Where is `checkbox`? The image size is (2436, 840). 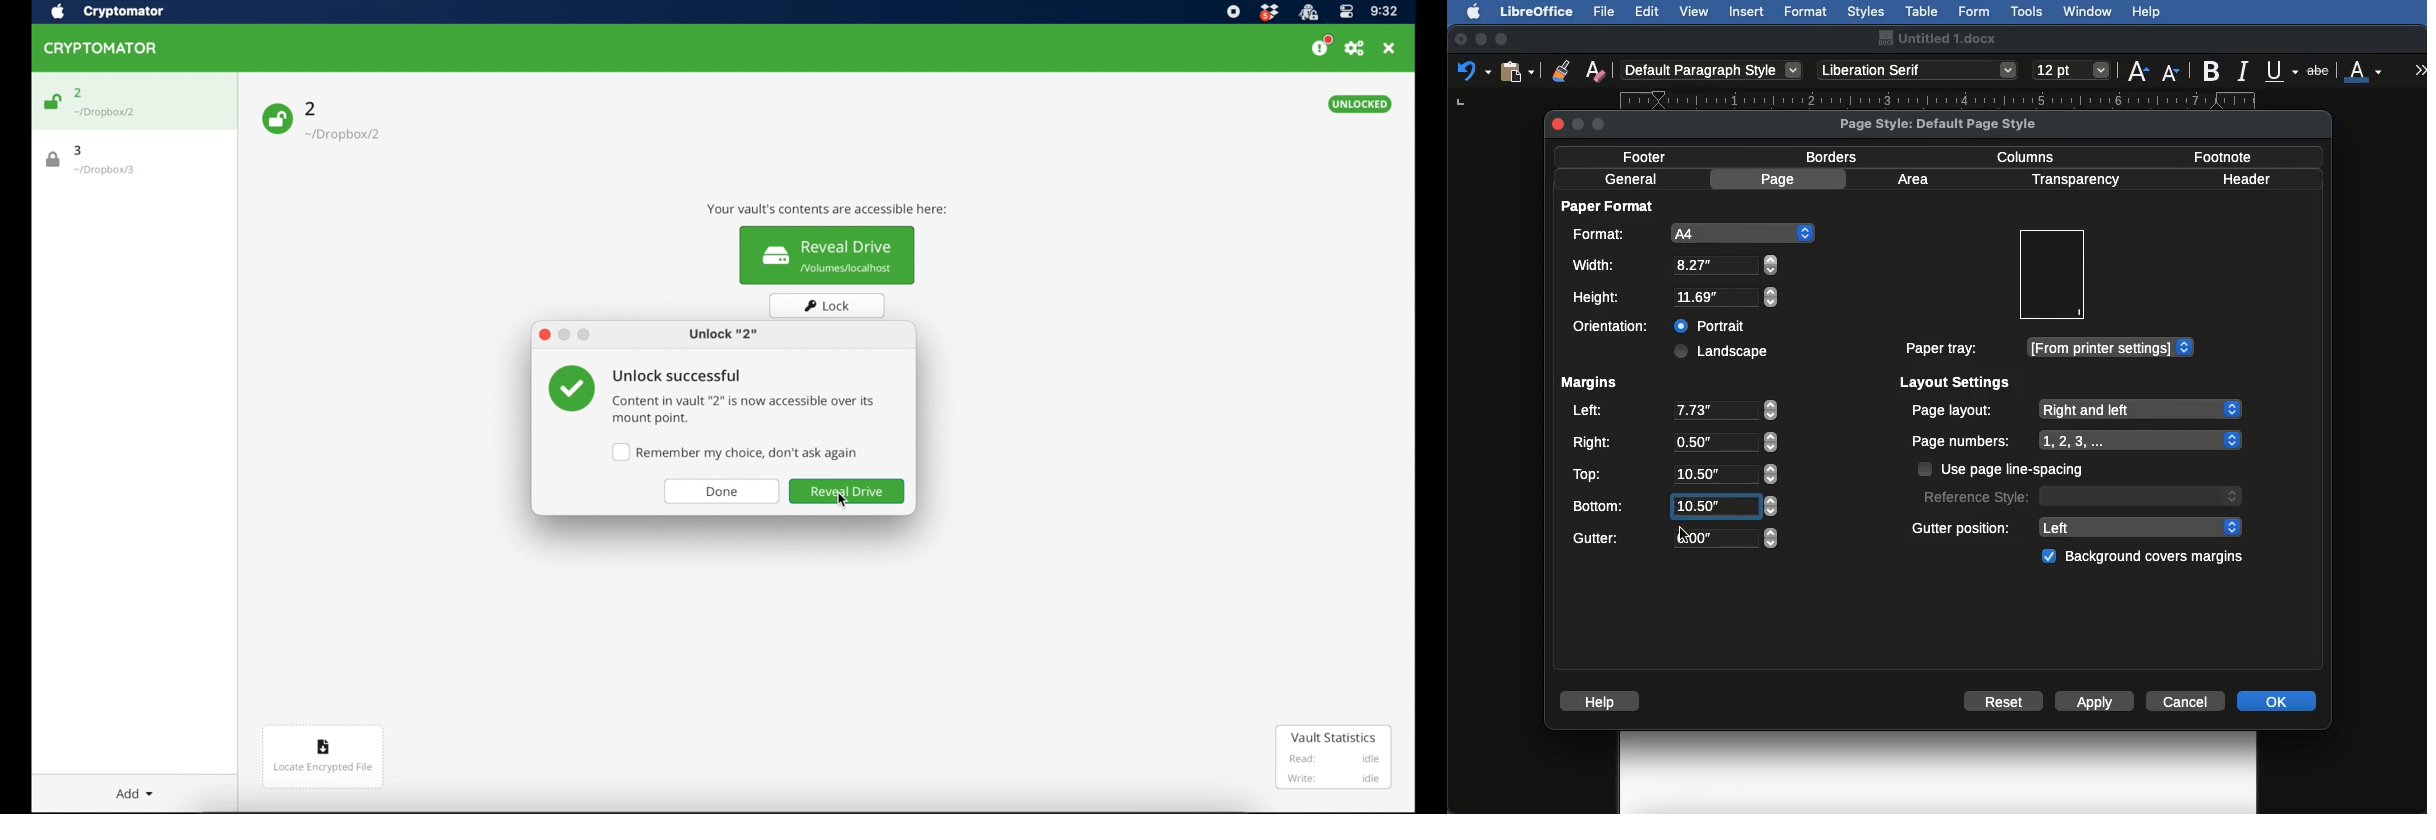 checkbox is located at coordinates (735, 453).